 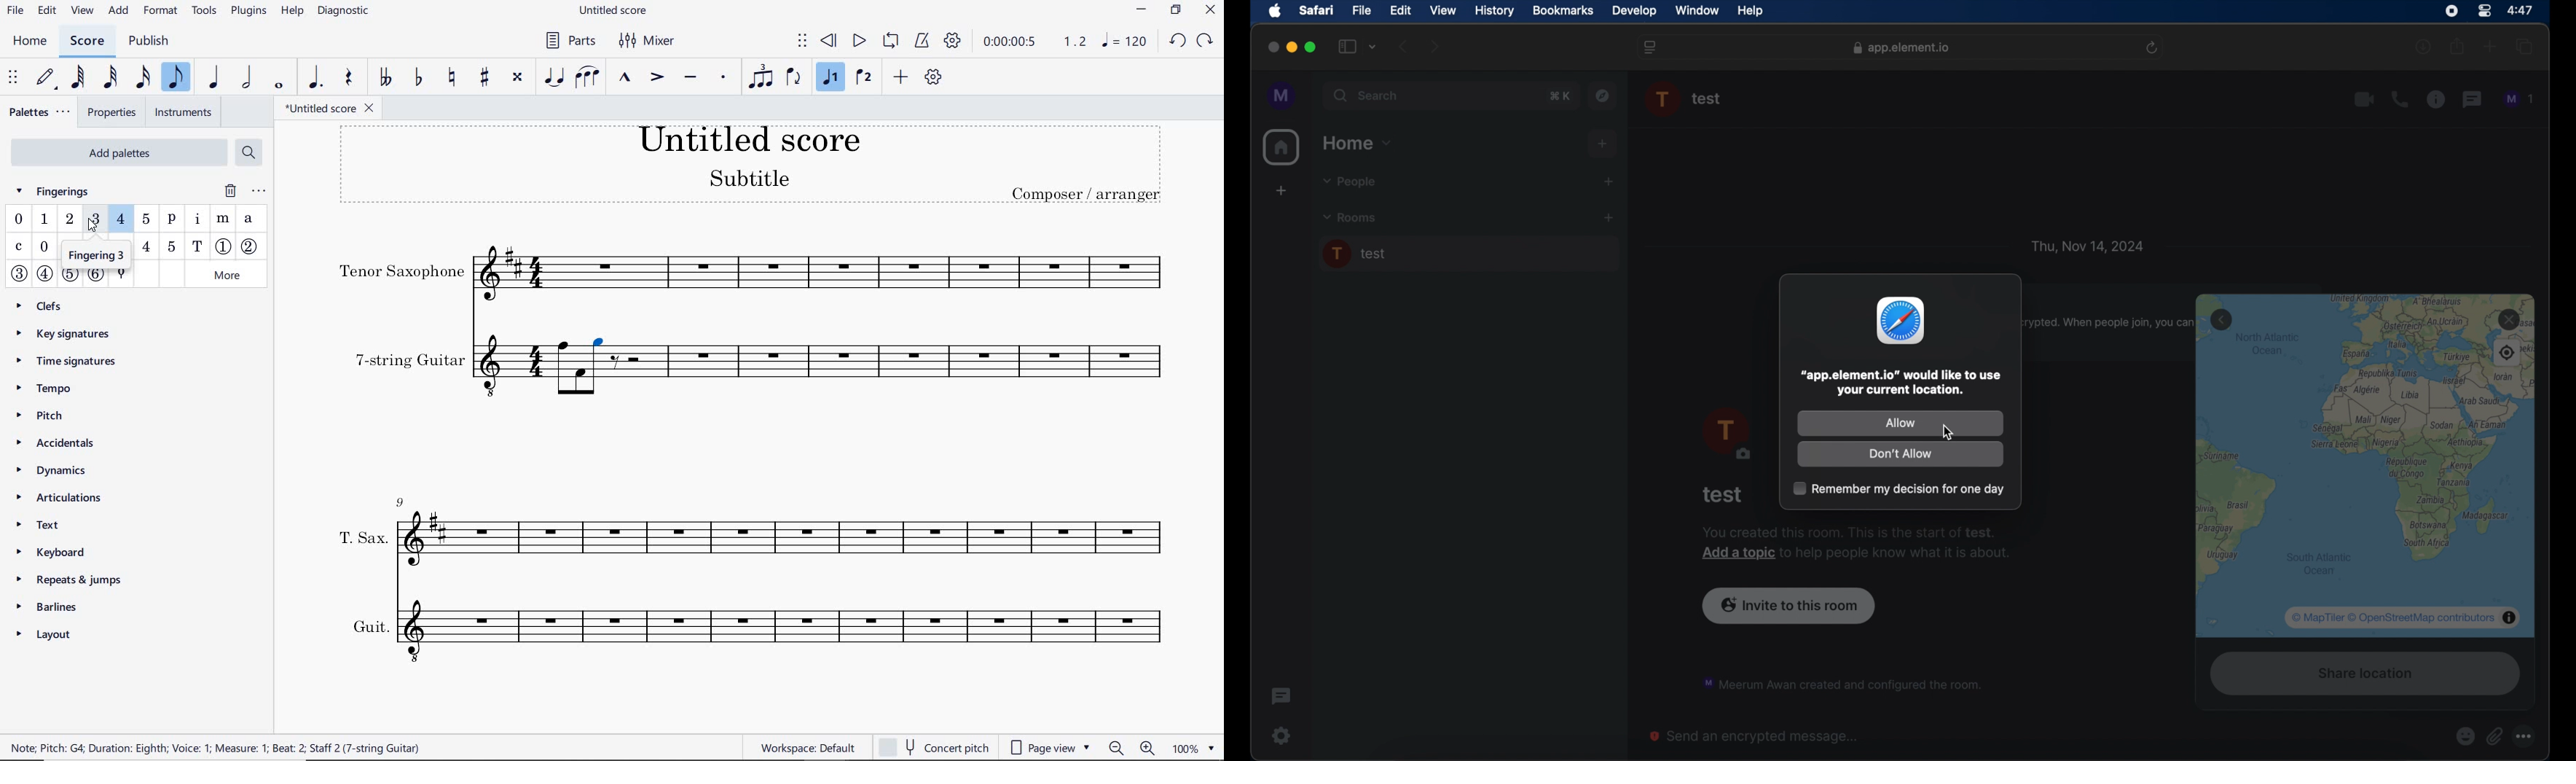 What do you see at coordinates (1317, 11) in the screenshot?
I see `safari` at bounding box center [1317, 11].